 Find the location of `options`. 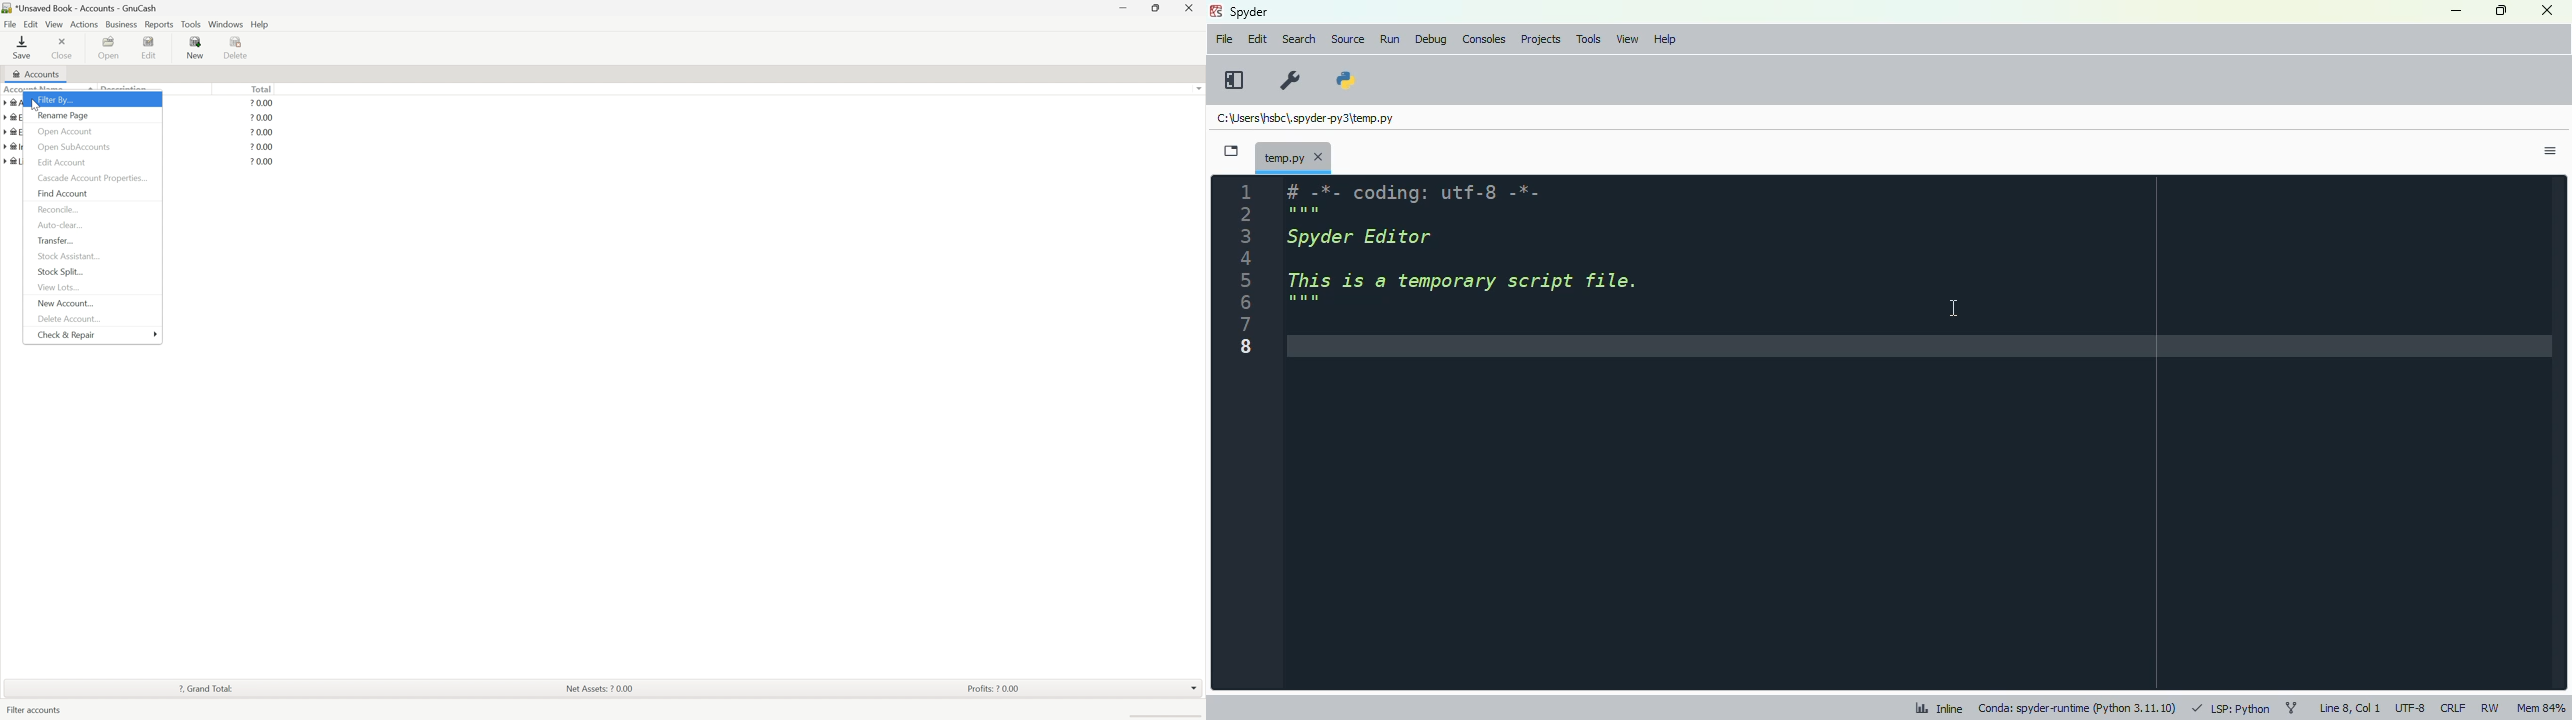

options is located at coordinates (2552, 153).